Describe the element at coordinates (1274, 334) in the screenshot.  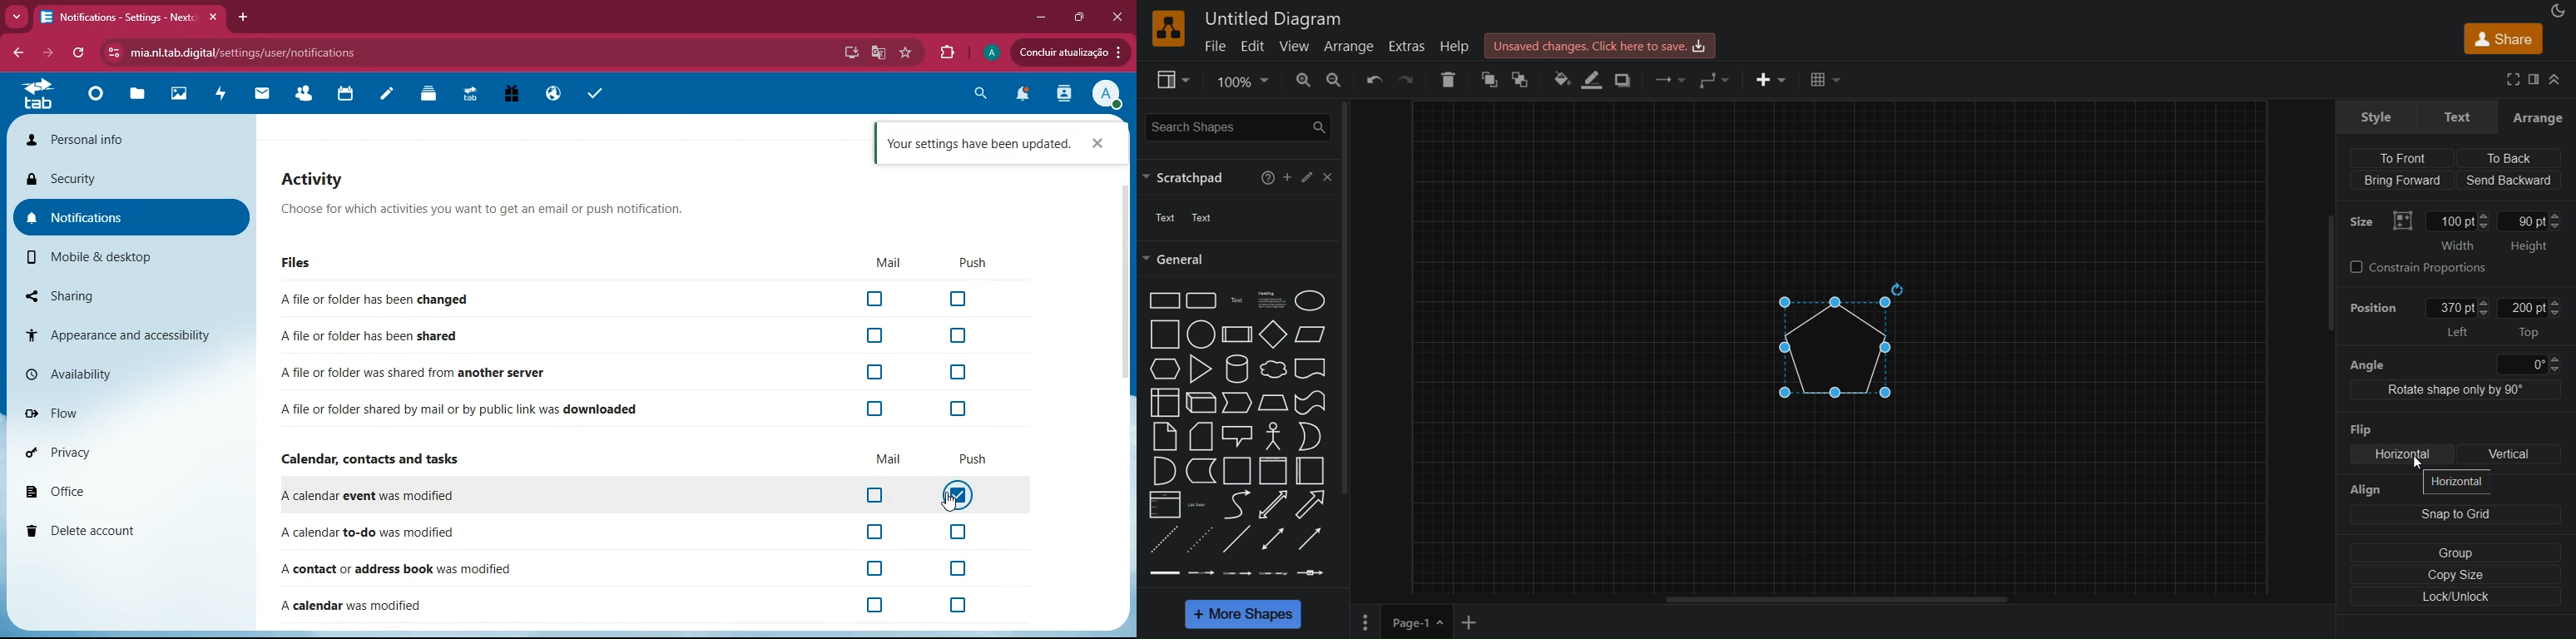
I see `Diamond` at that location.